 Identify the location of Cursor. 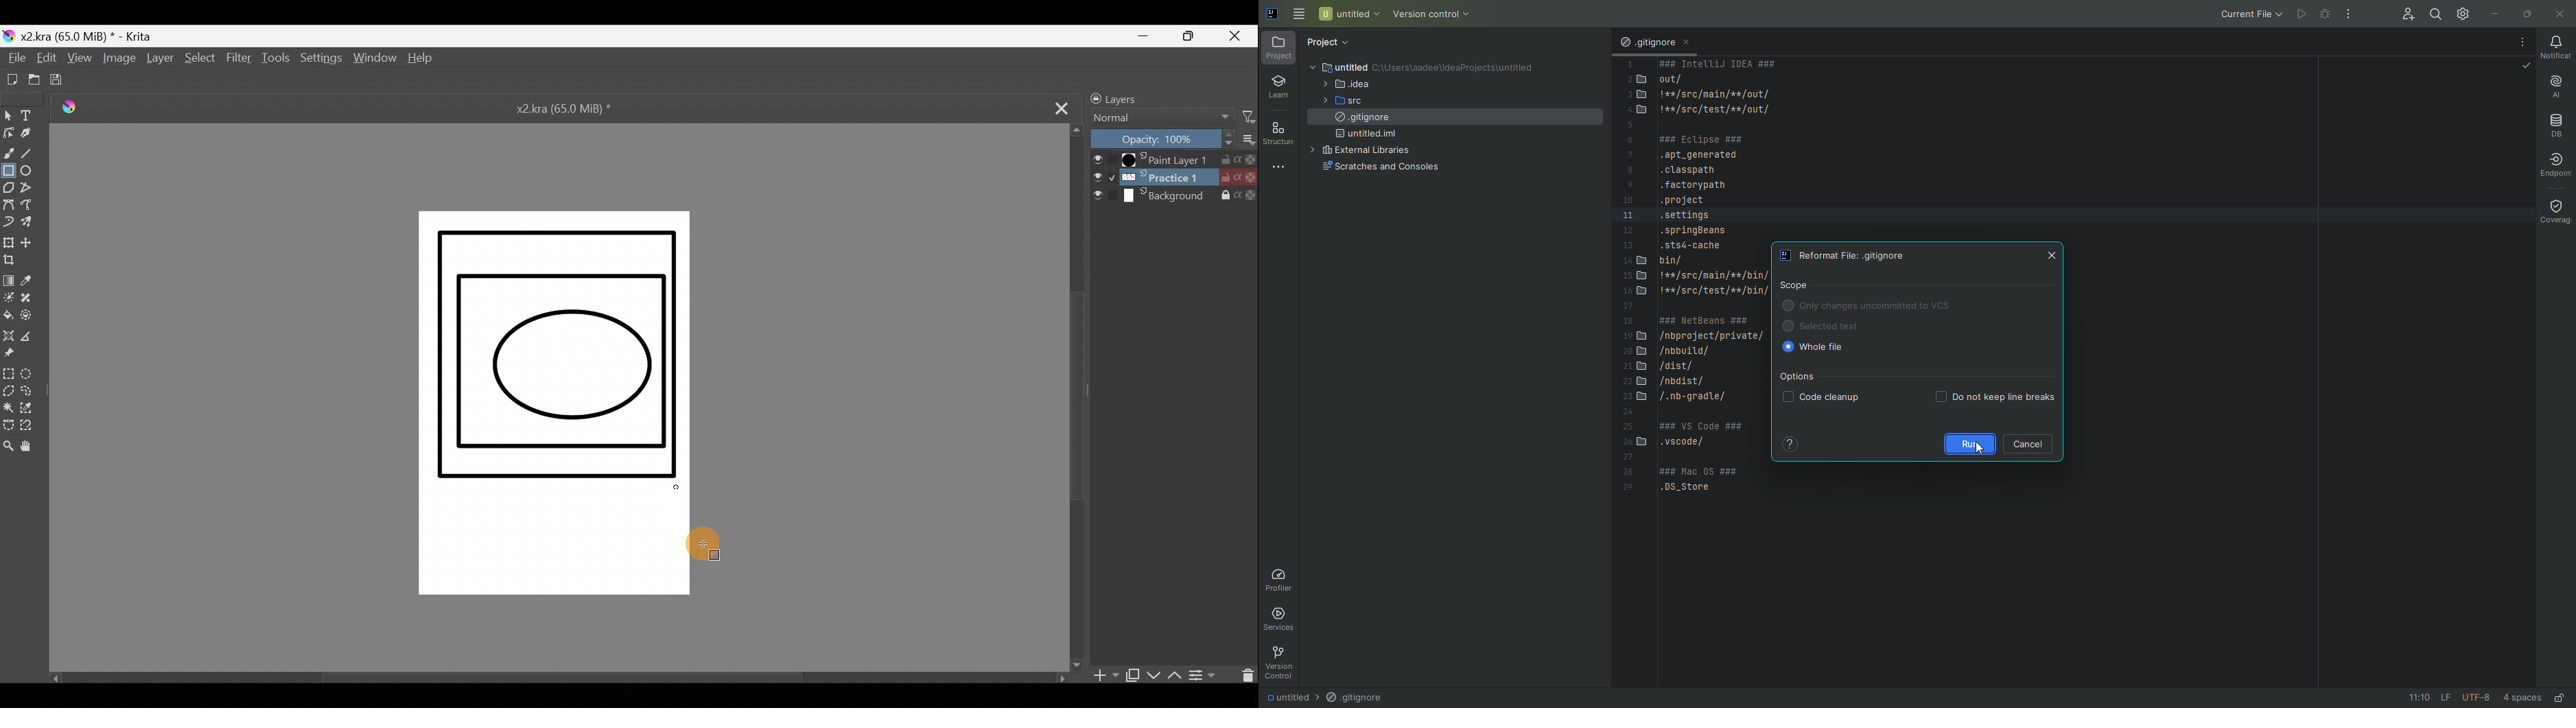
(704, 545).